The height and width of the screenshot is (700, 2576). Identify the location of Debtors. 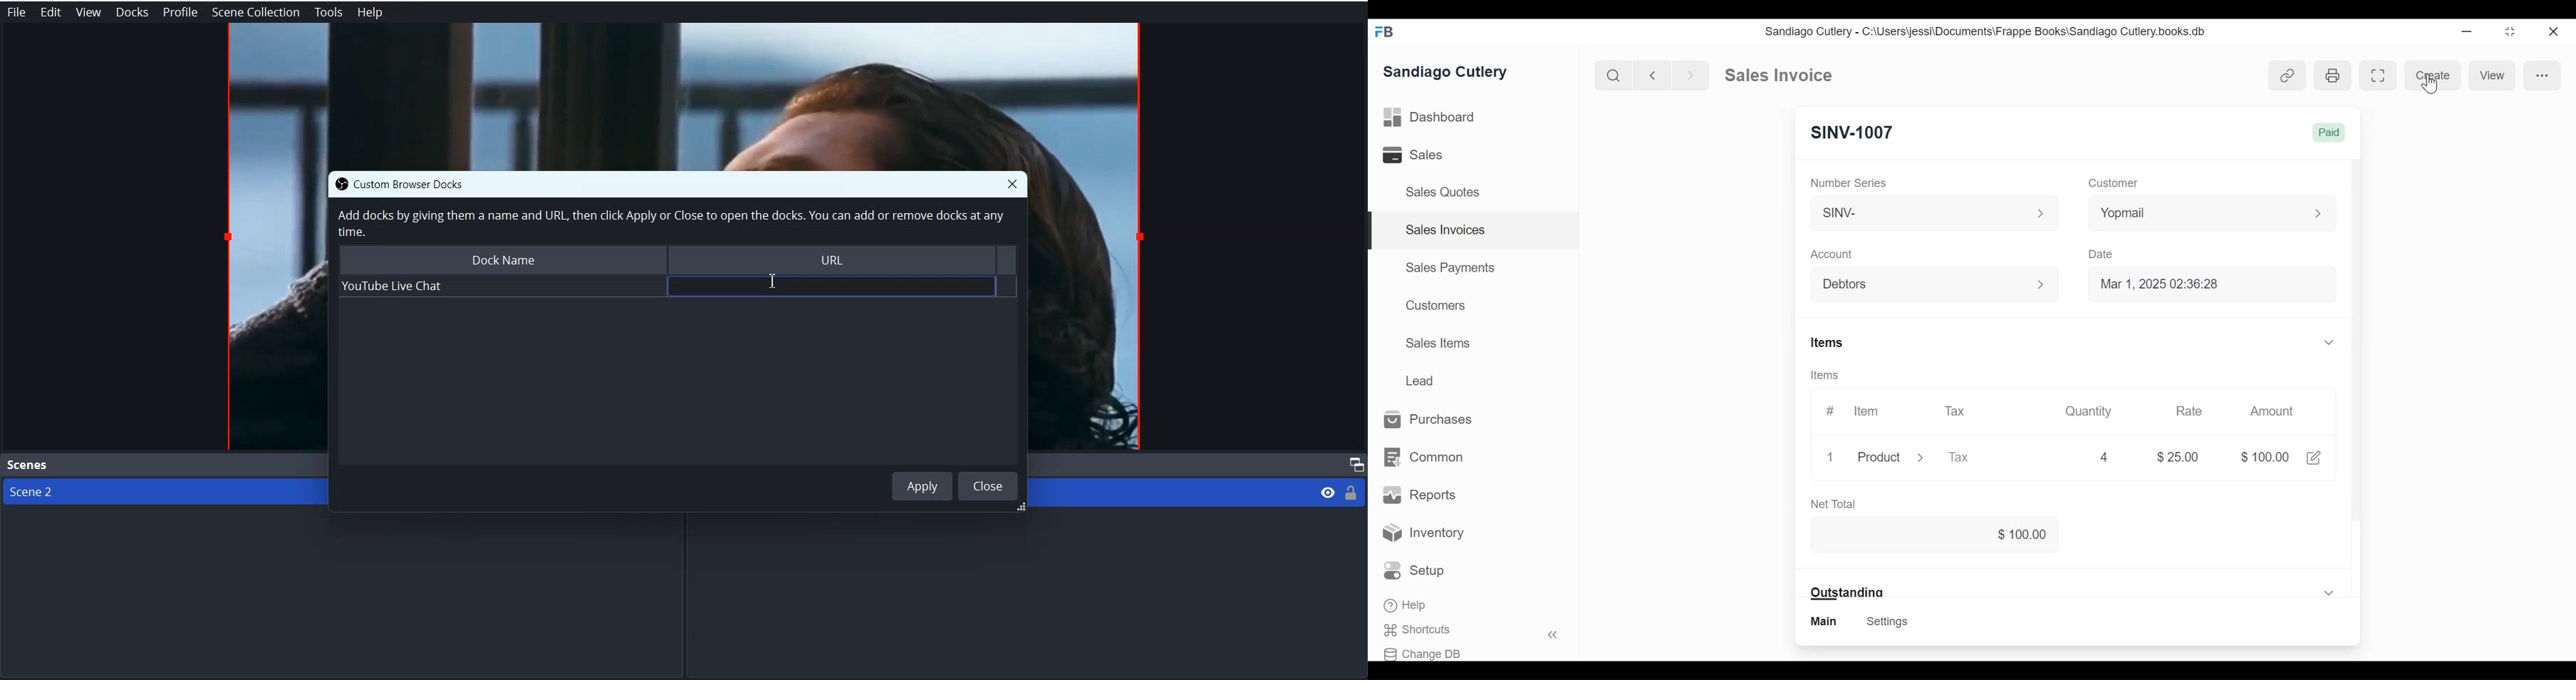
(1927, 283).